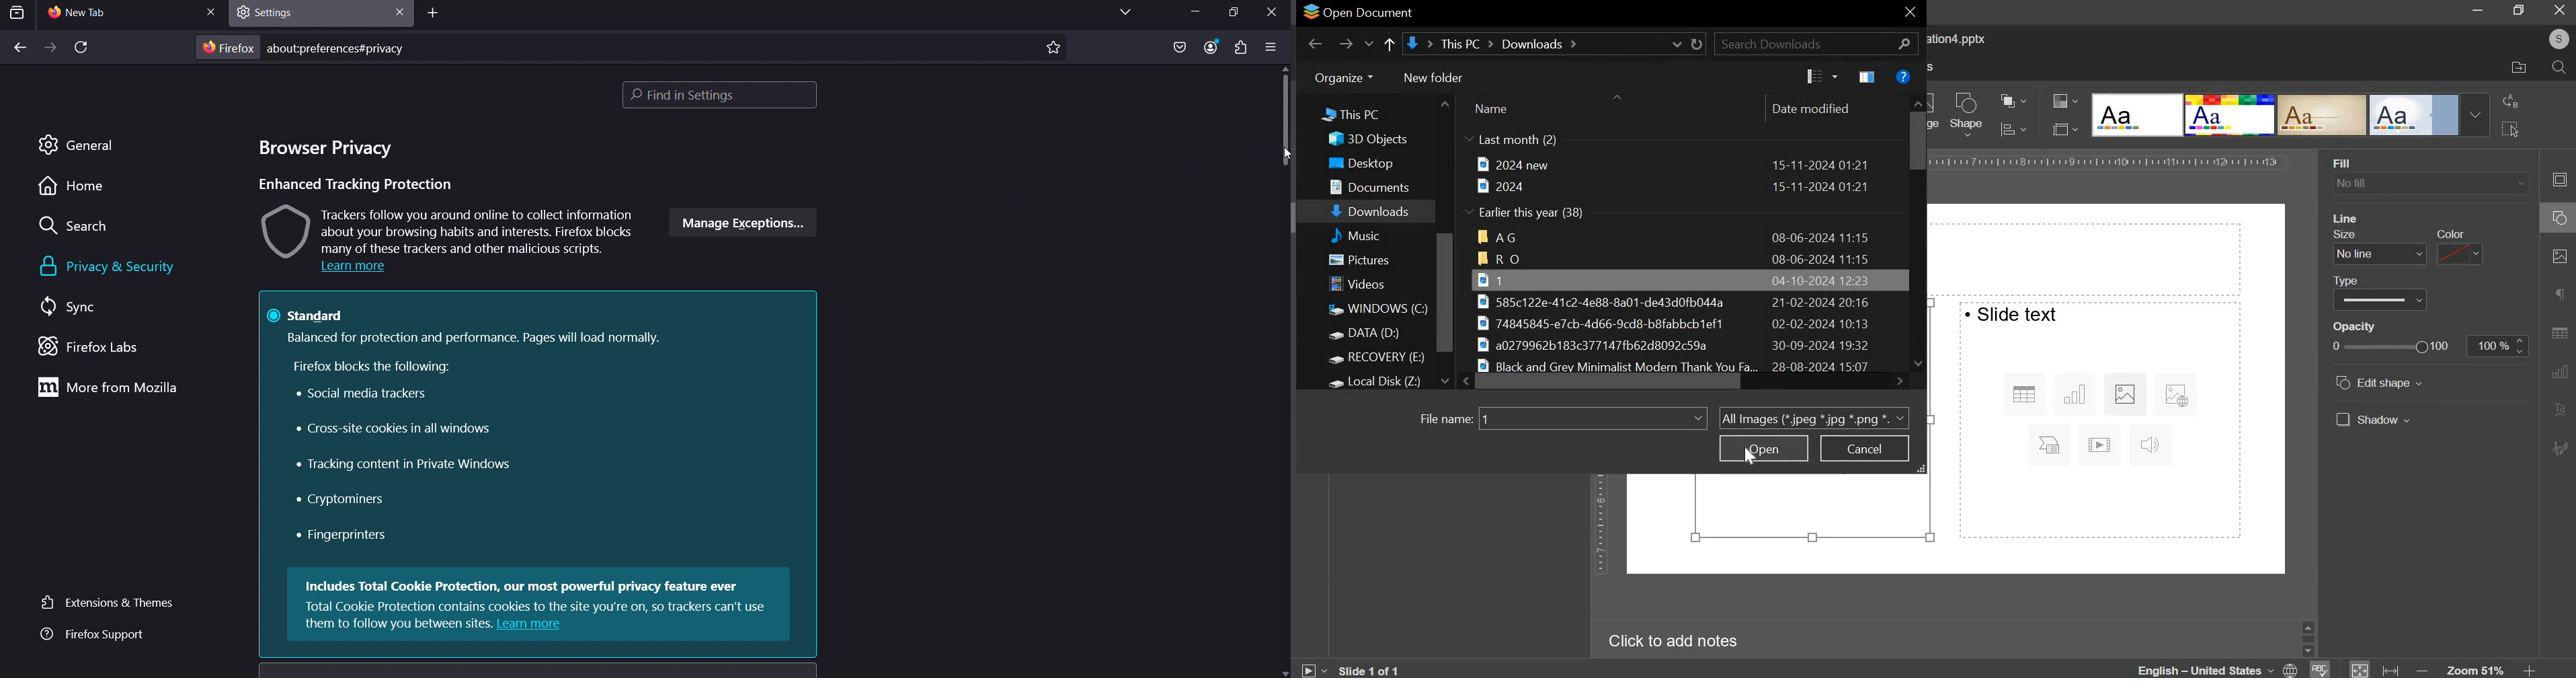  I want to click on text art, so click(2559, 411).